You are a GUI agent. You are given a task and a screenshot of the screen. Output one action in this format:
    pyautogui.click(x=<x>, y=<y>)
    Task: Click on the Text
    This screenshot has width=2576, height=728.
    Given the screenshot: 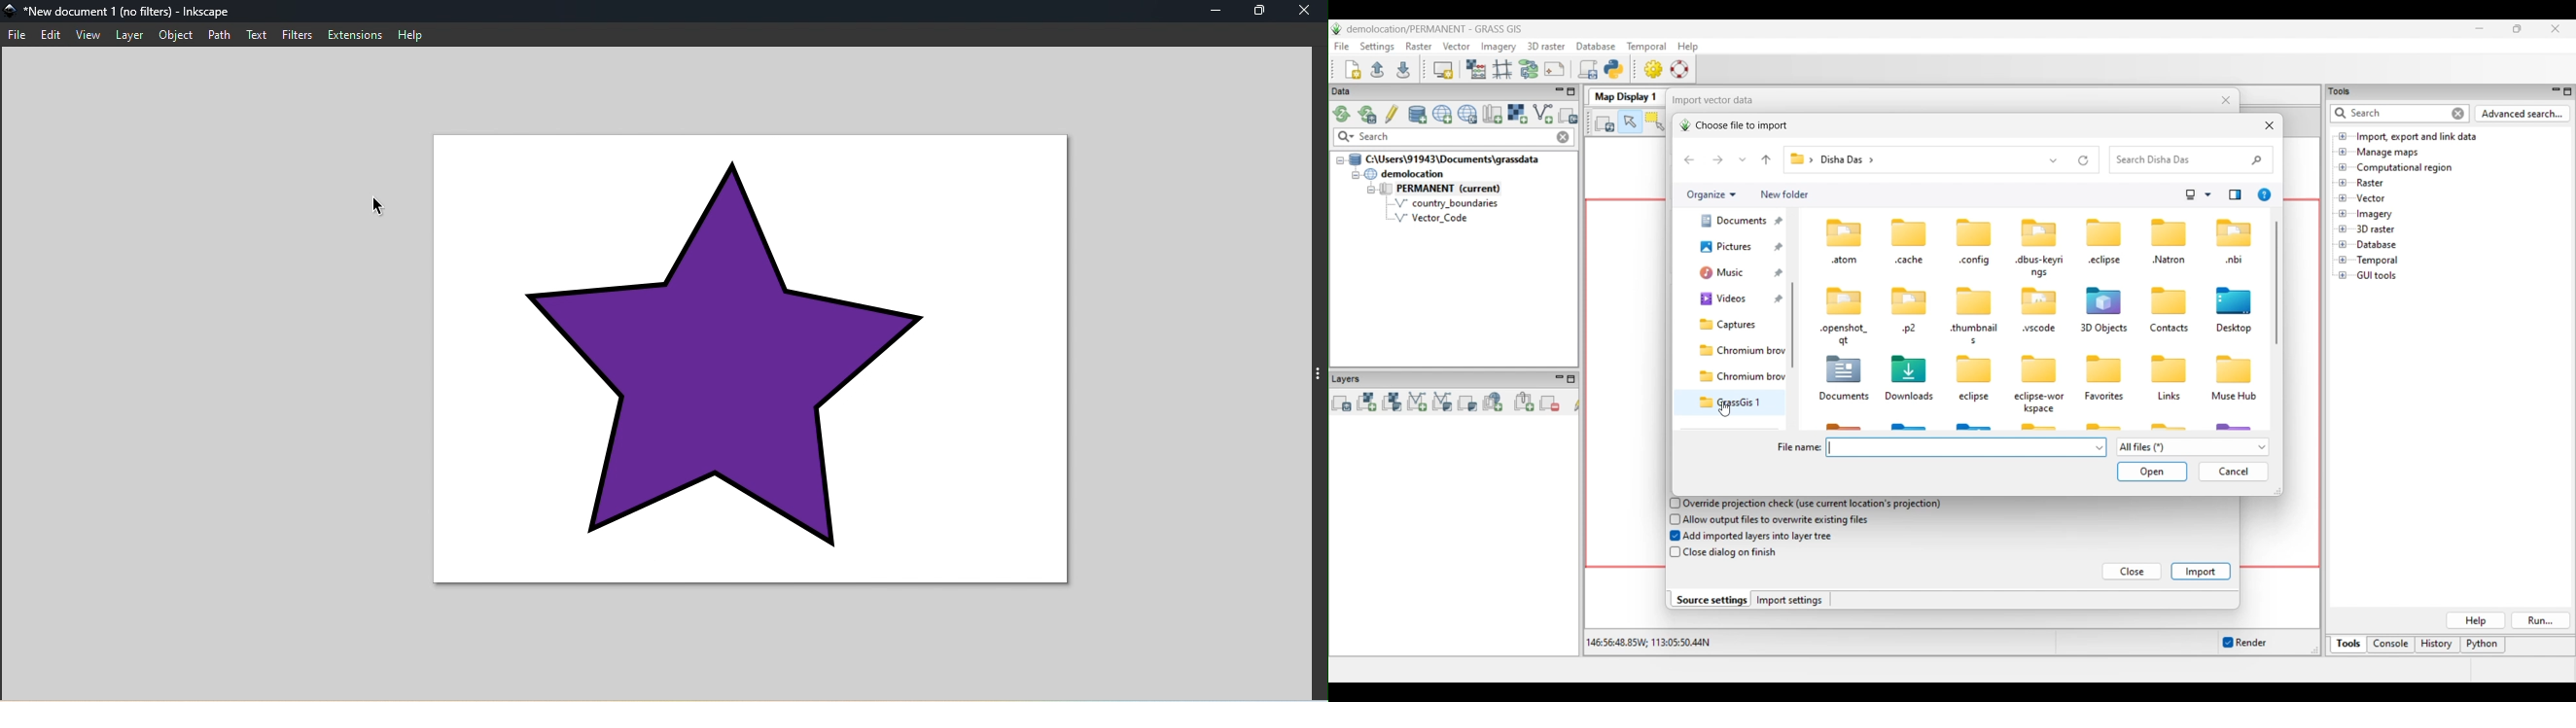 What is the action you would take?
    pyautogui.click(x=254, y=33)
    